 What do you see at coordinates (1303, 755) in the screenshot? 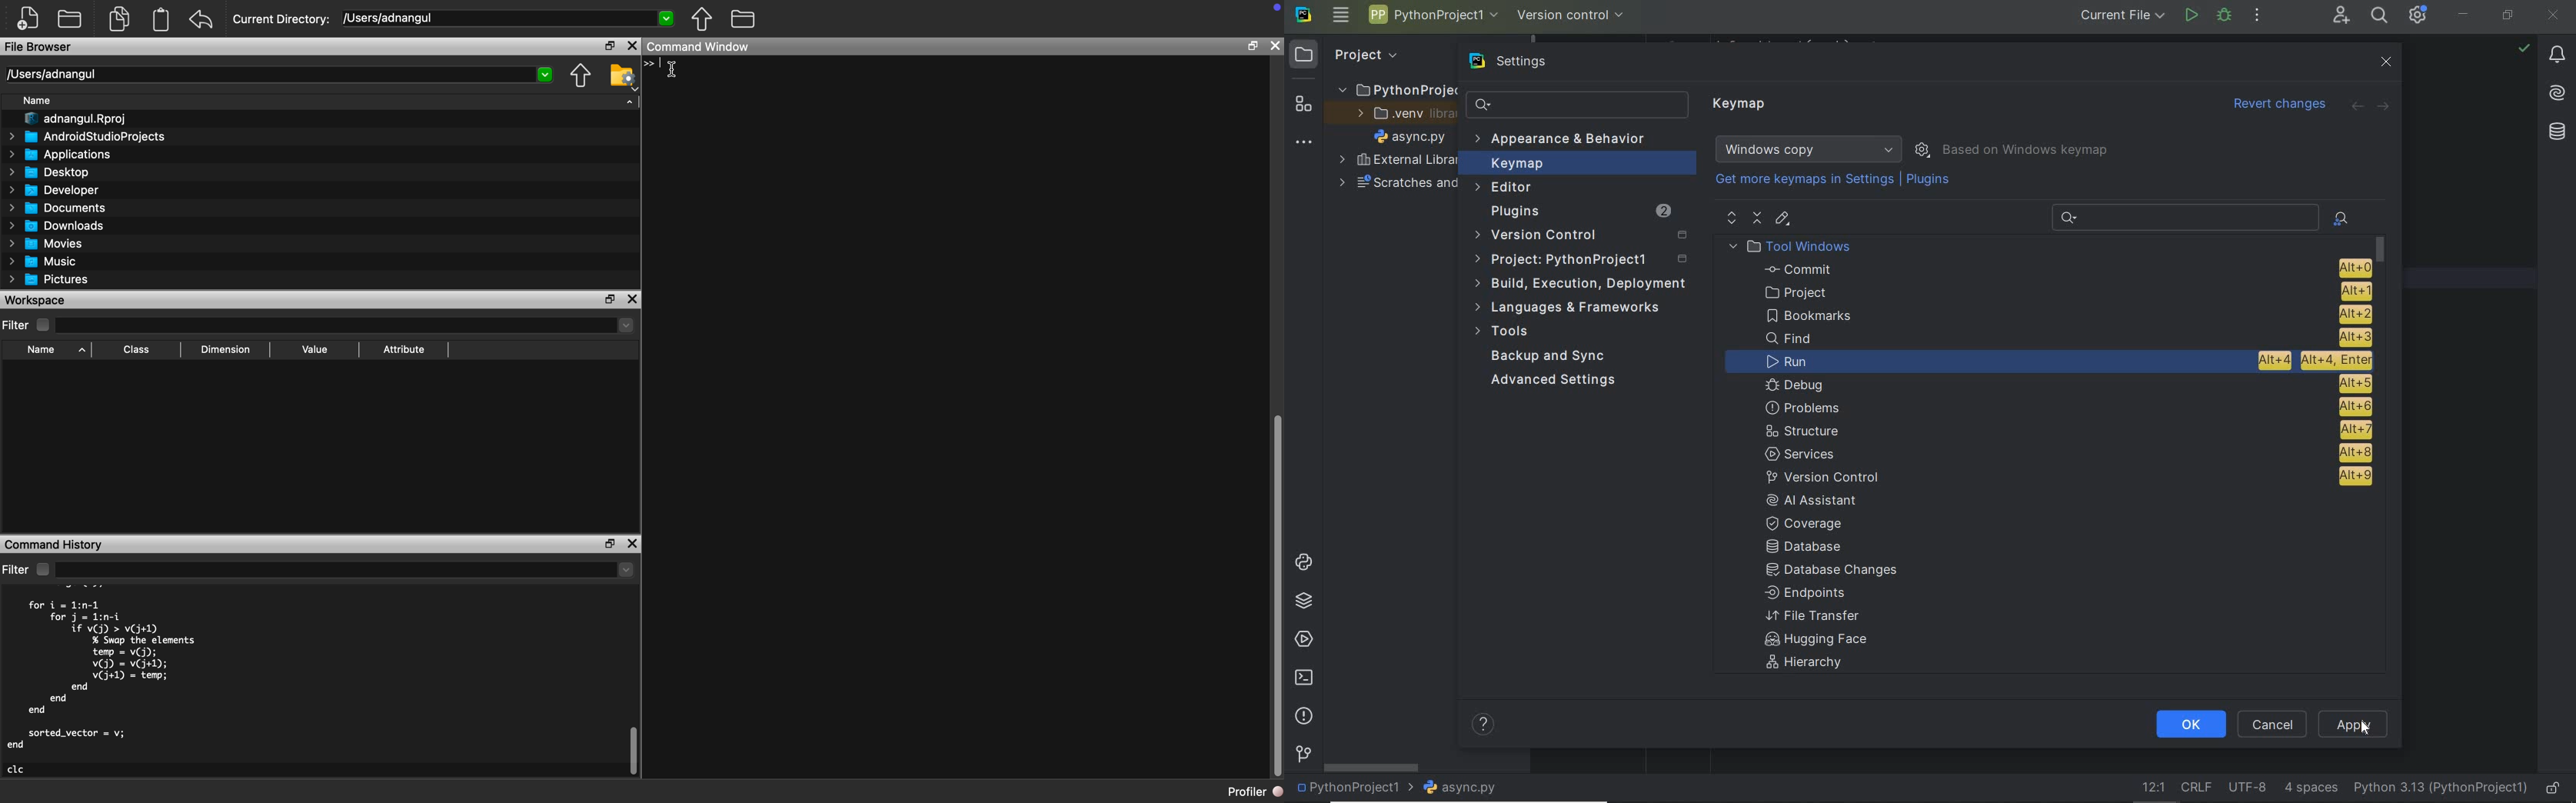
I see `version control` at bounding box center [1303, 755].